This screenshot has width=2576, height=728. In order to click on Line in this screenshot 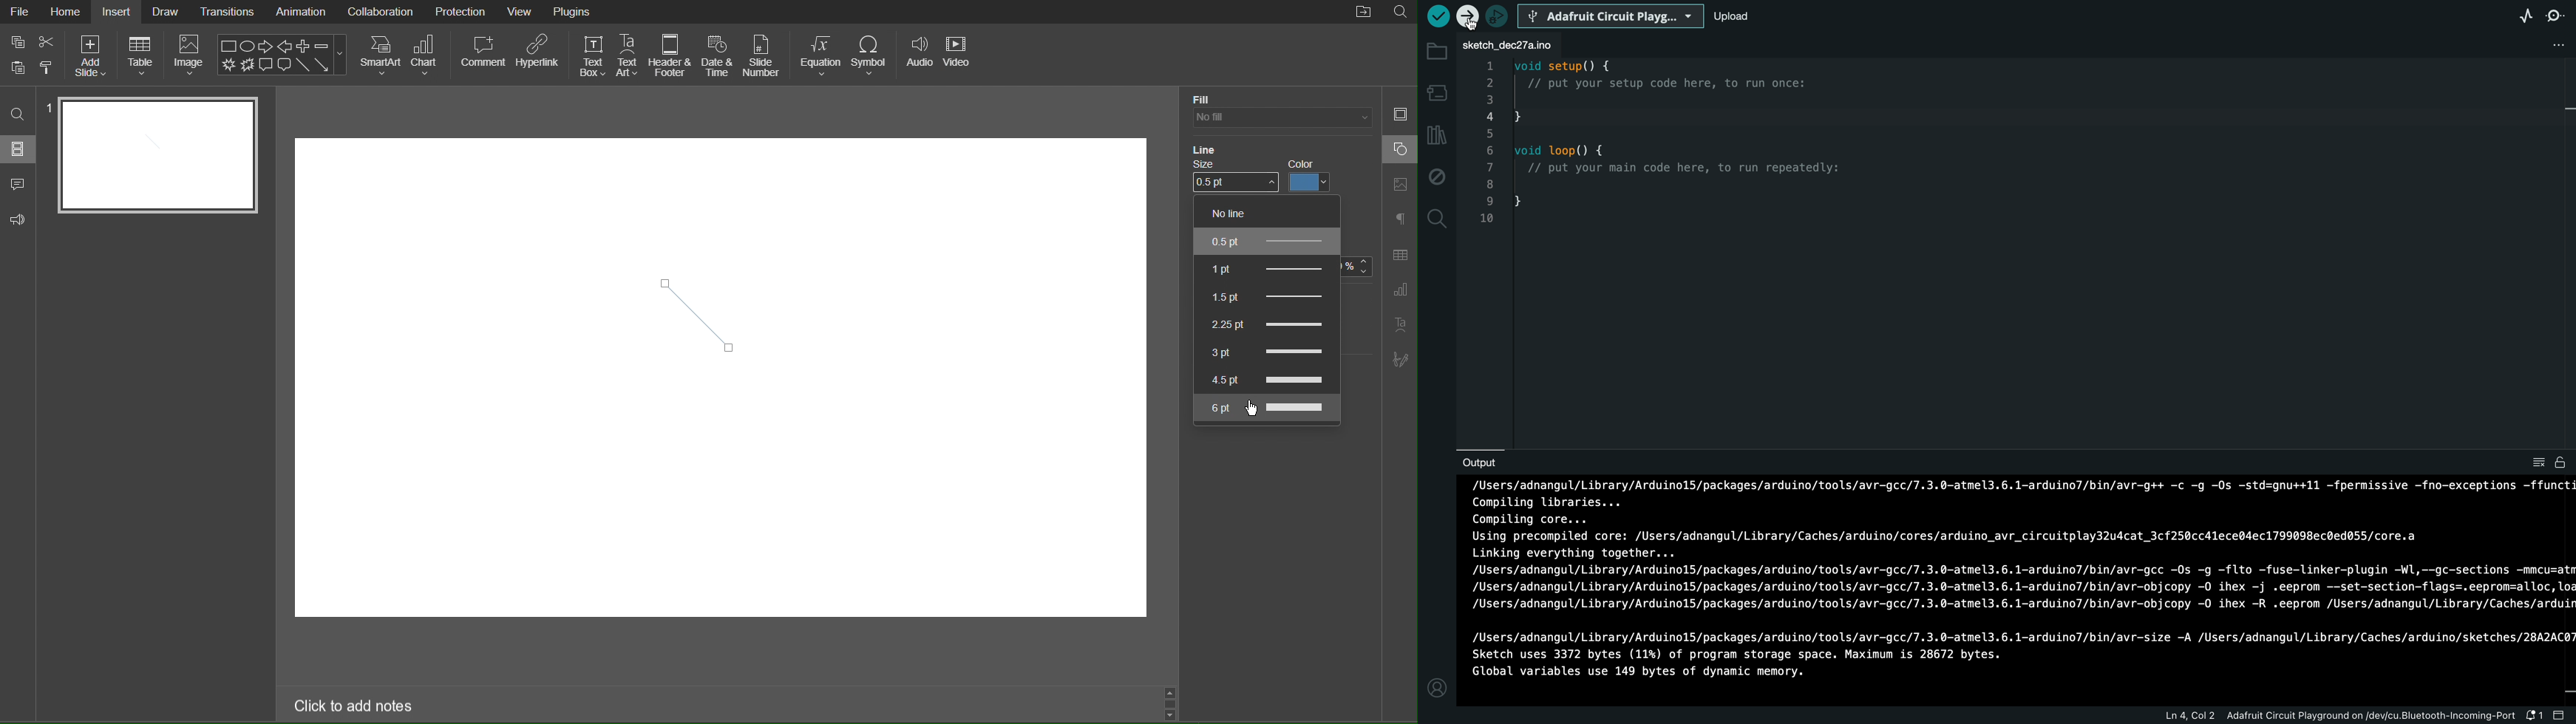, I will do `click(701, 309)`.